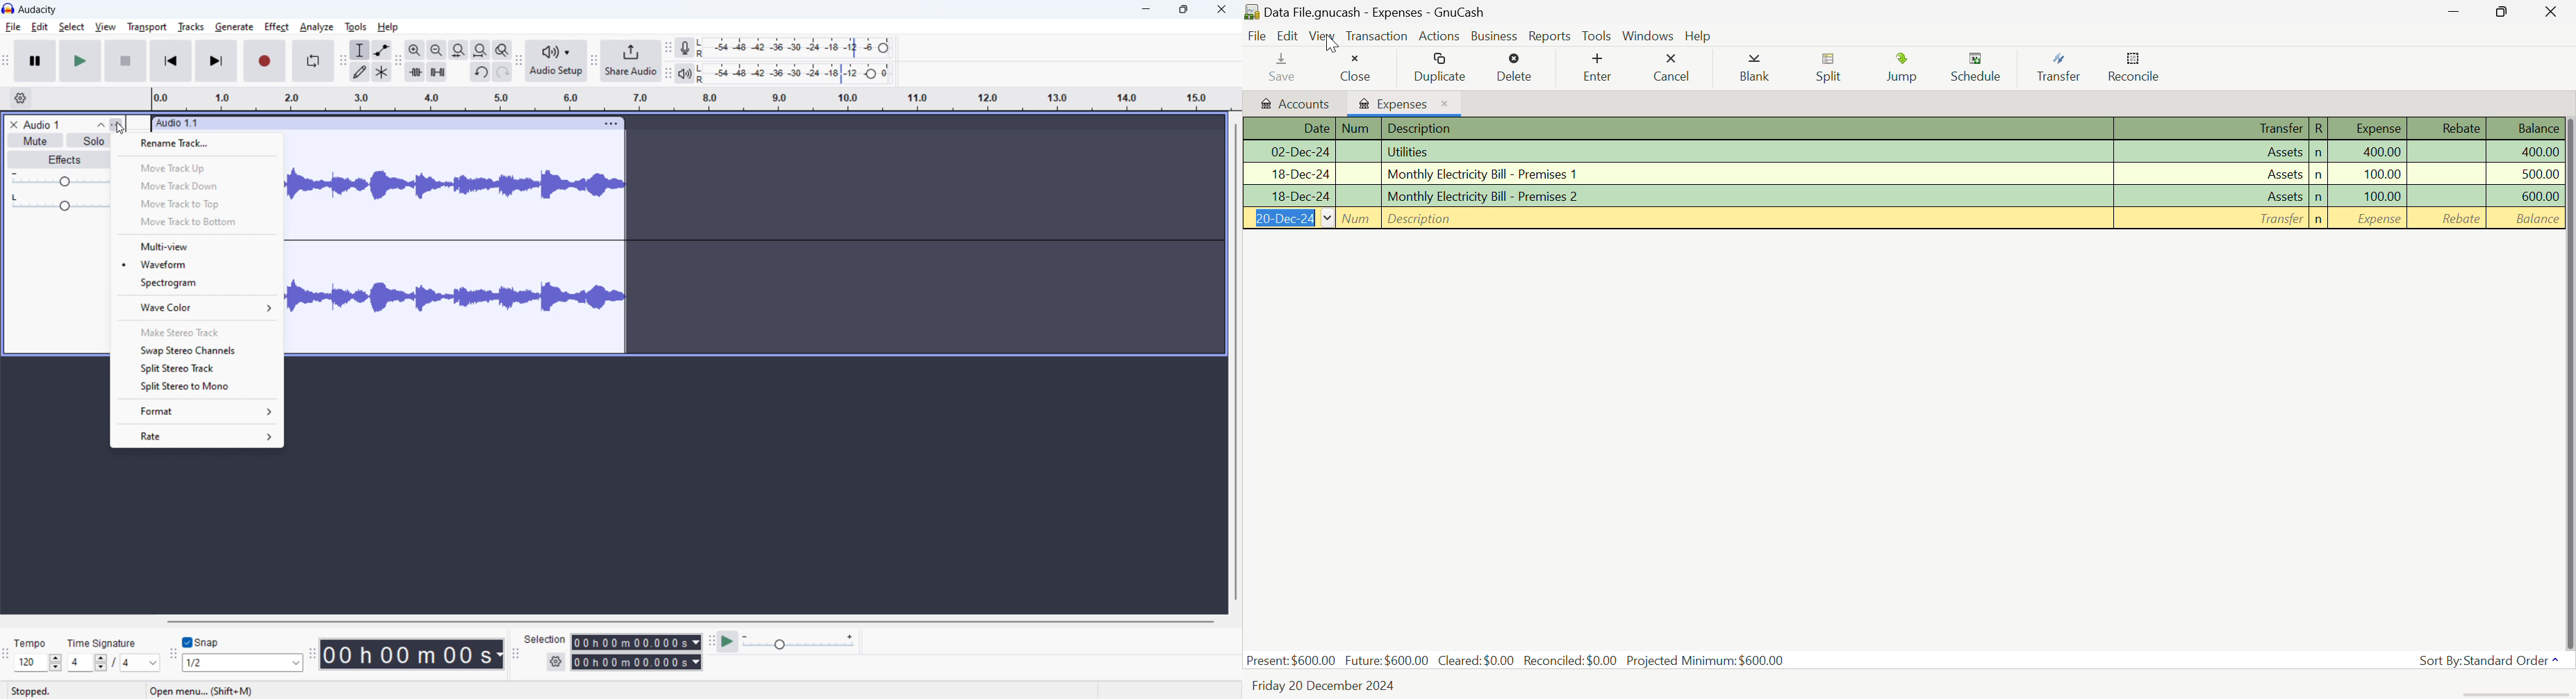 Image resolution: width=2576 pixels, height=700 pixels. What do you see at coordinates (316, 27) in the screenshot?
I see `analyze` at bounding box center [316, 27].